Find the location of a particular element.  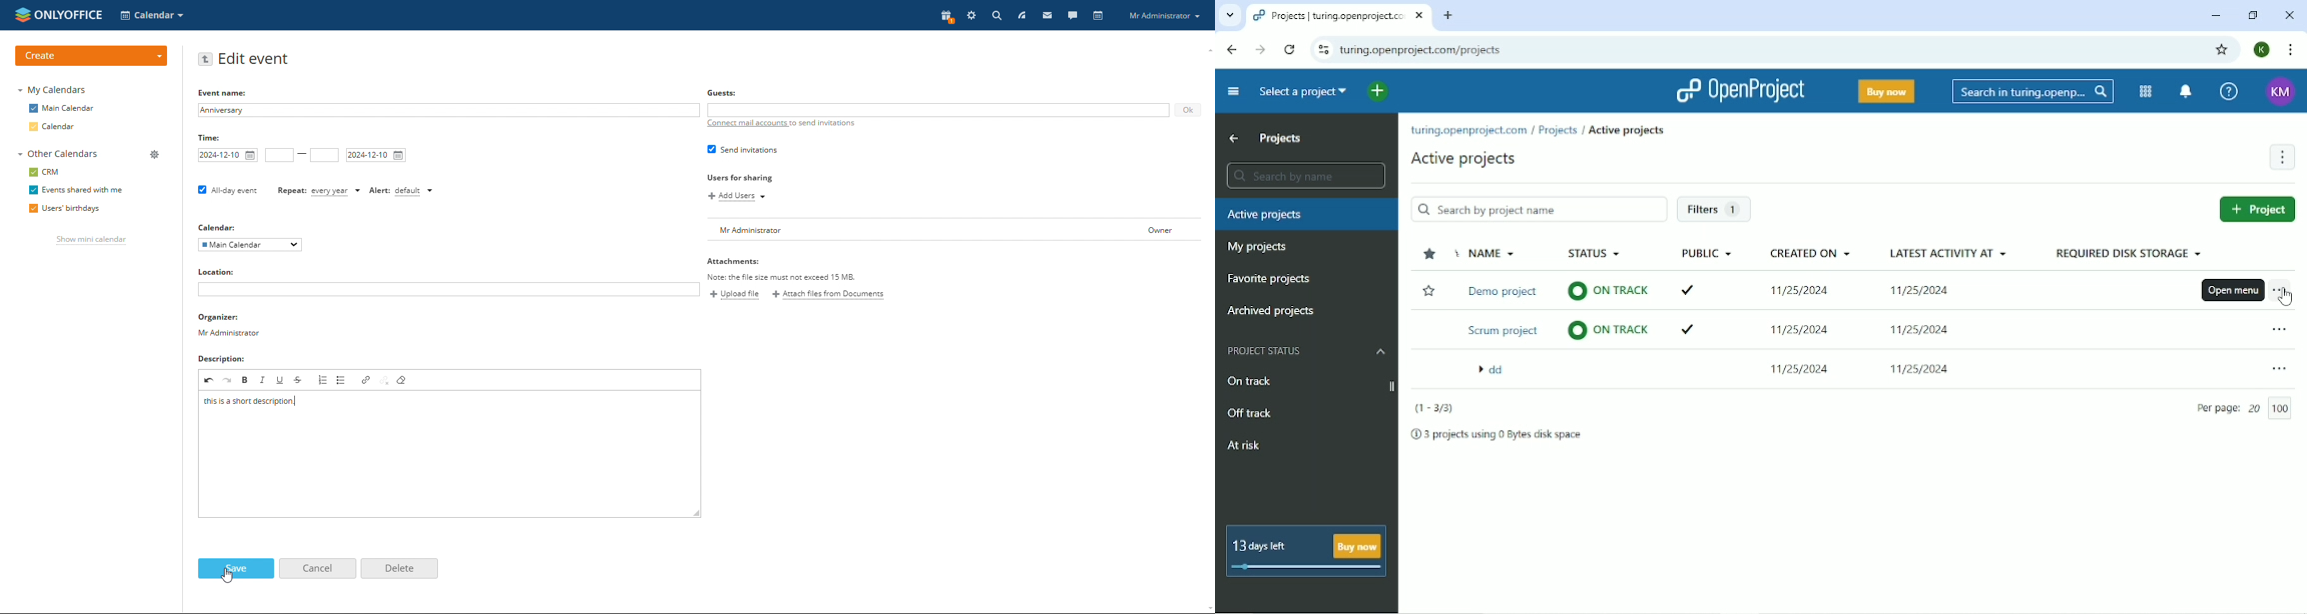

Status is located at coordinates (1595, 253).